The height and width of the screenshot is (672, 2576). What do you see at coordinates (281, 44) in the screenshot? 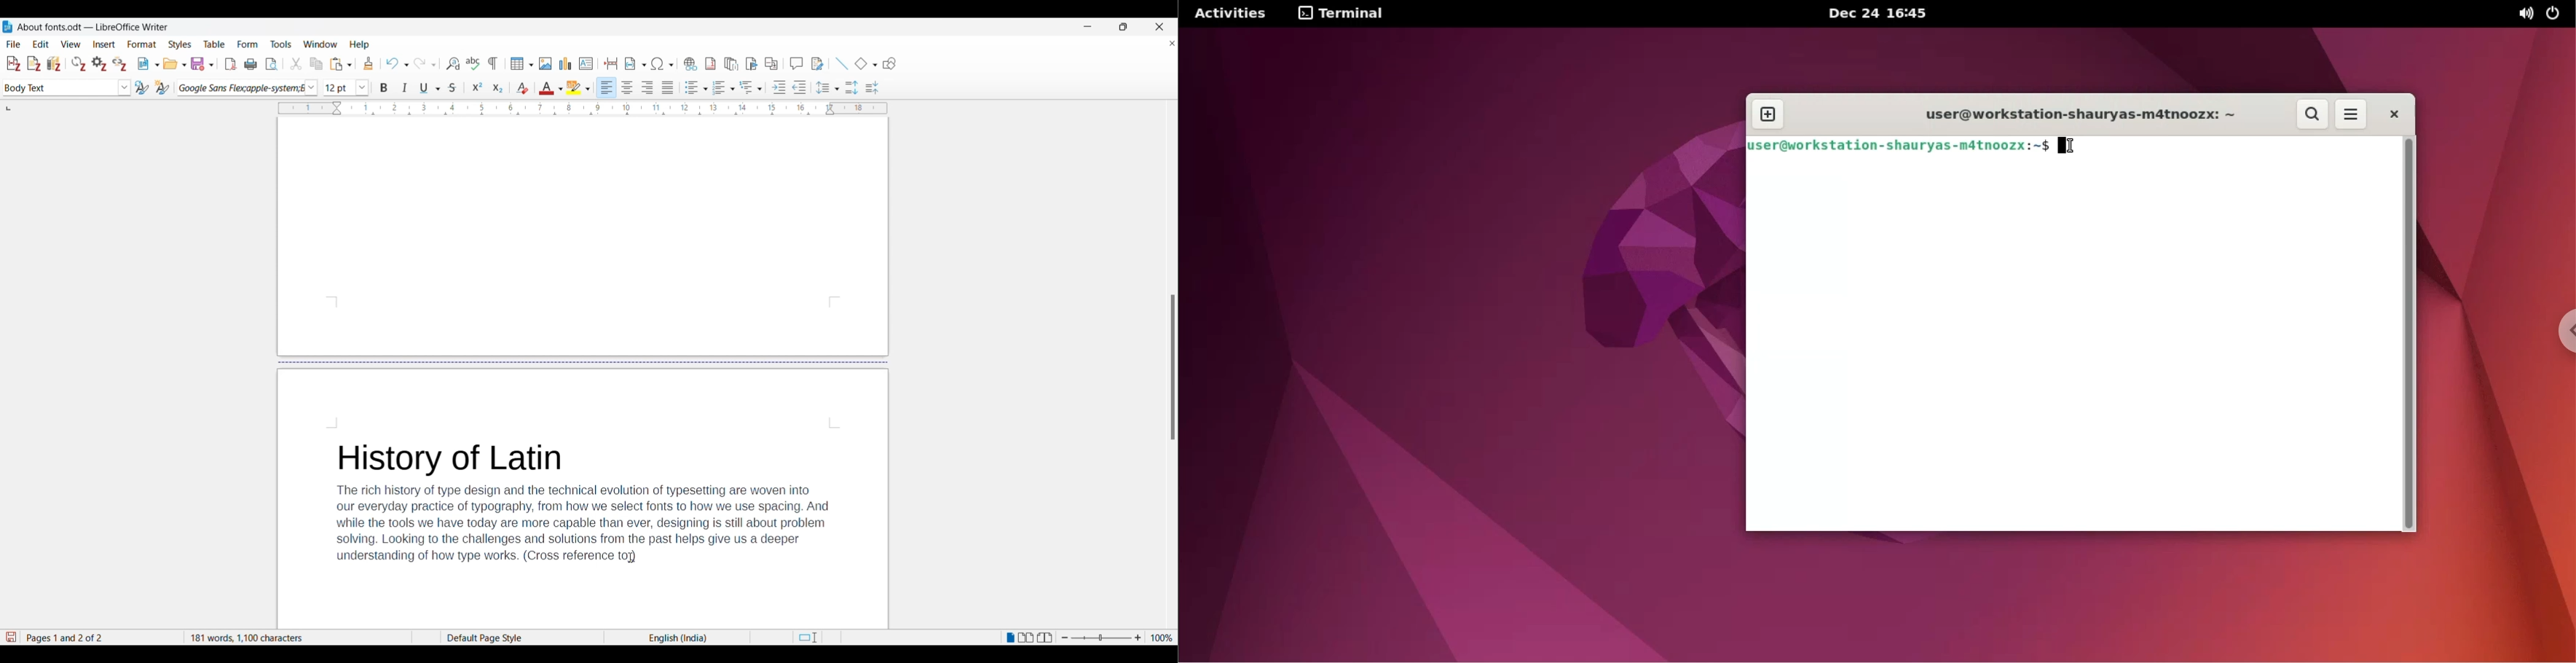
I see `Tools menu` at bounding box center [281, 44].